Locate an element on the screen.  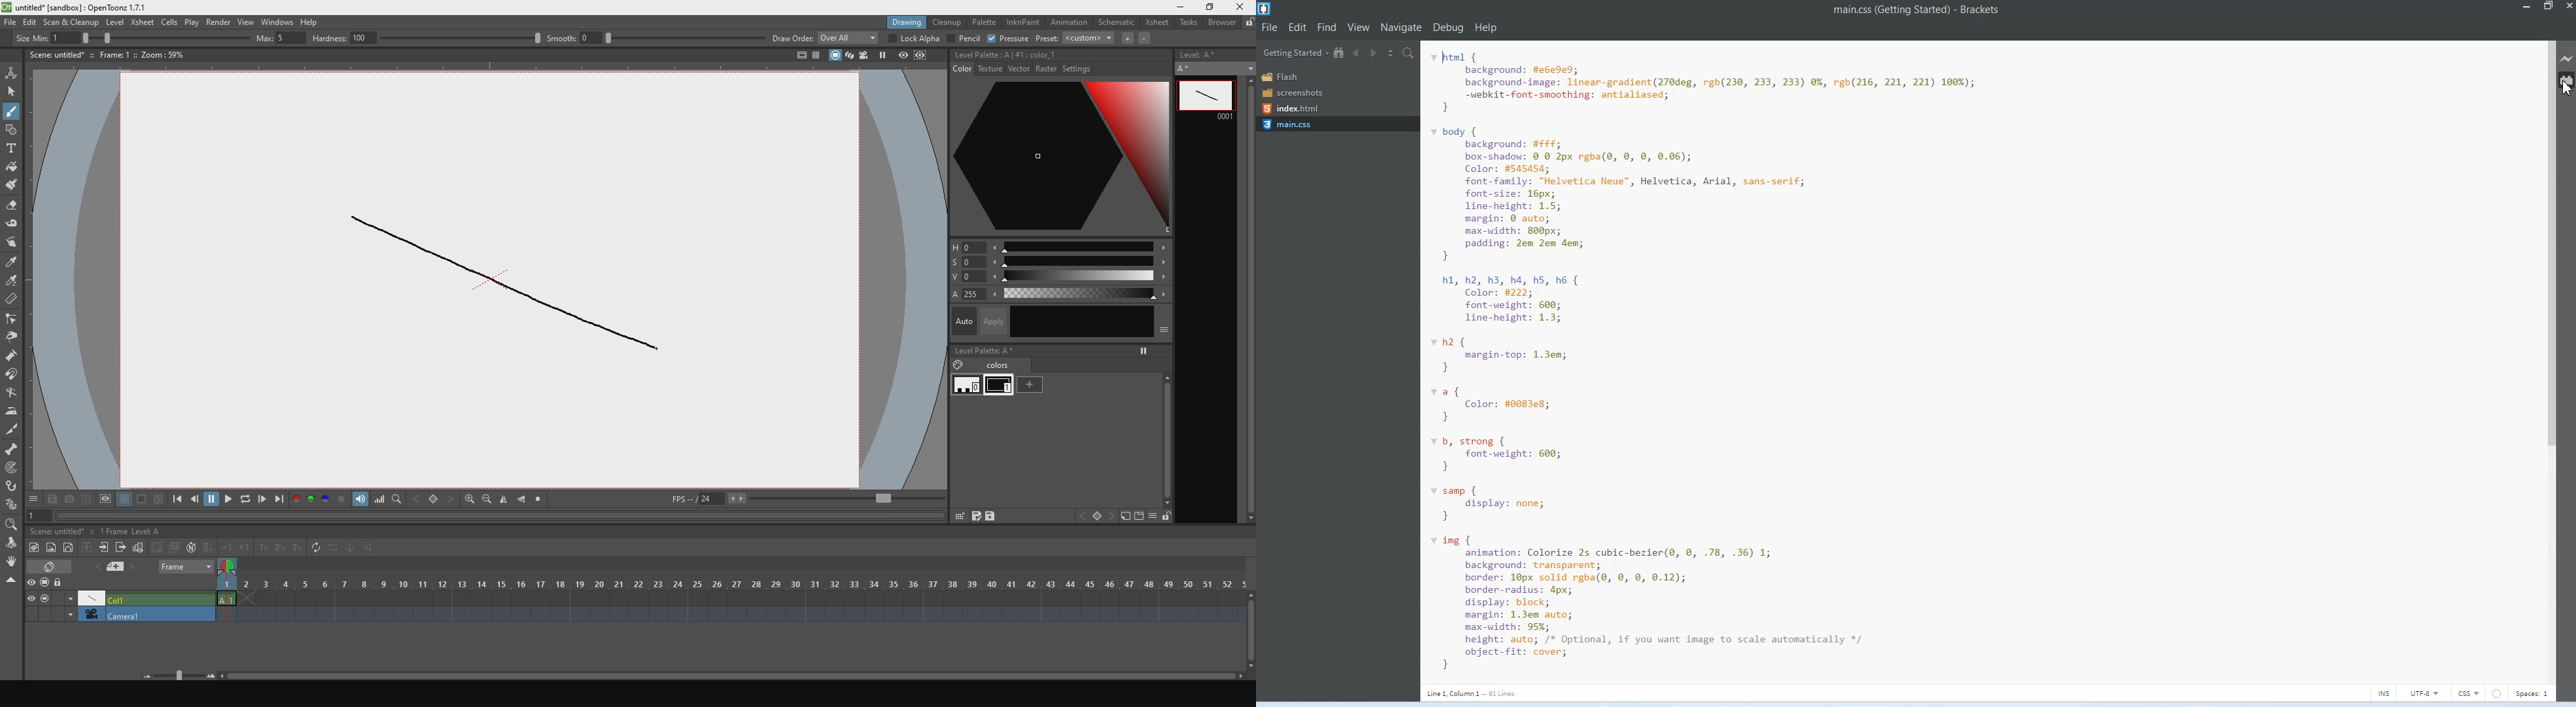
pressure is located at coordinates (1010, 39).